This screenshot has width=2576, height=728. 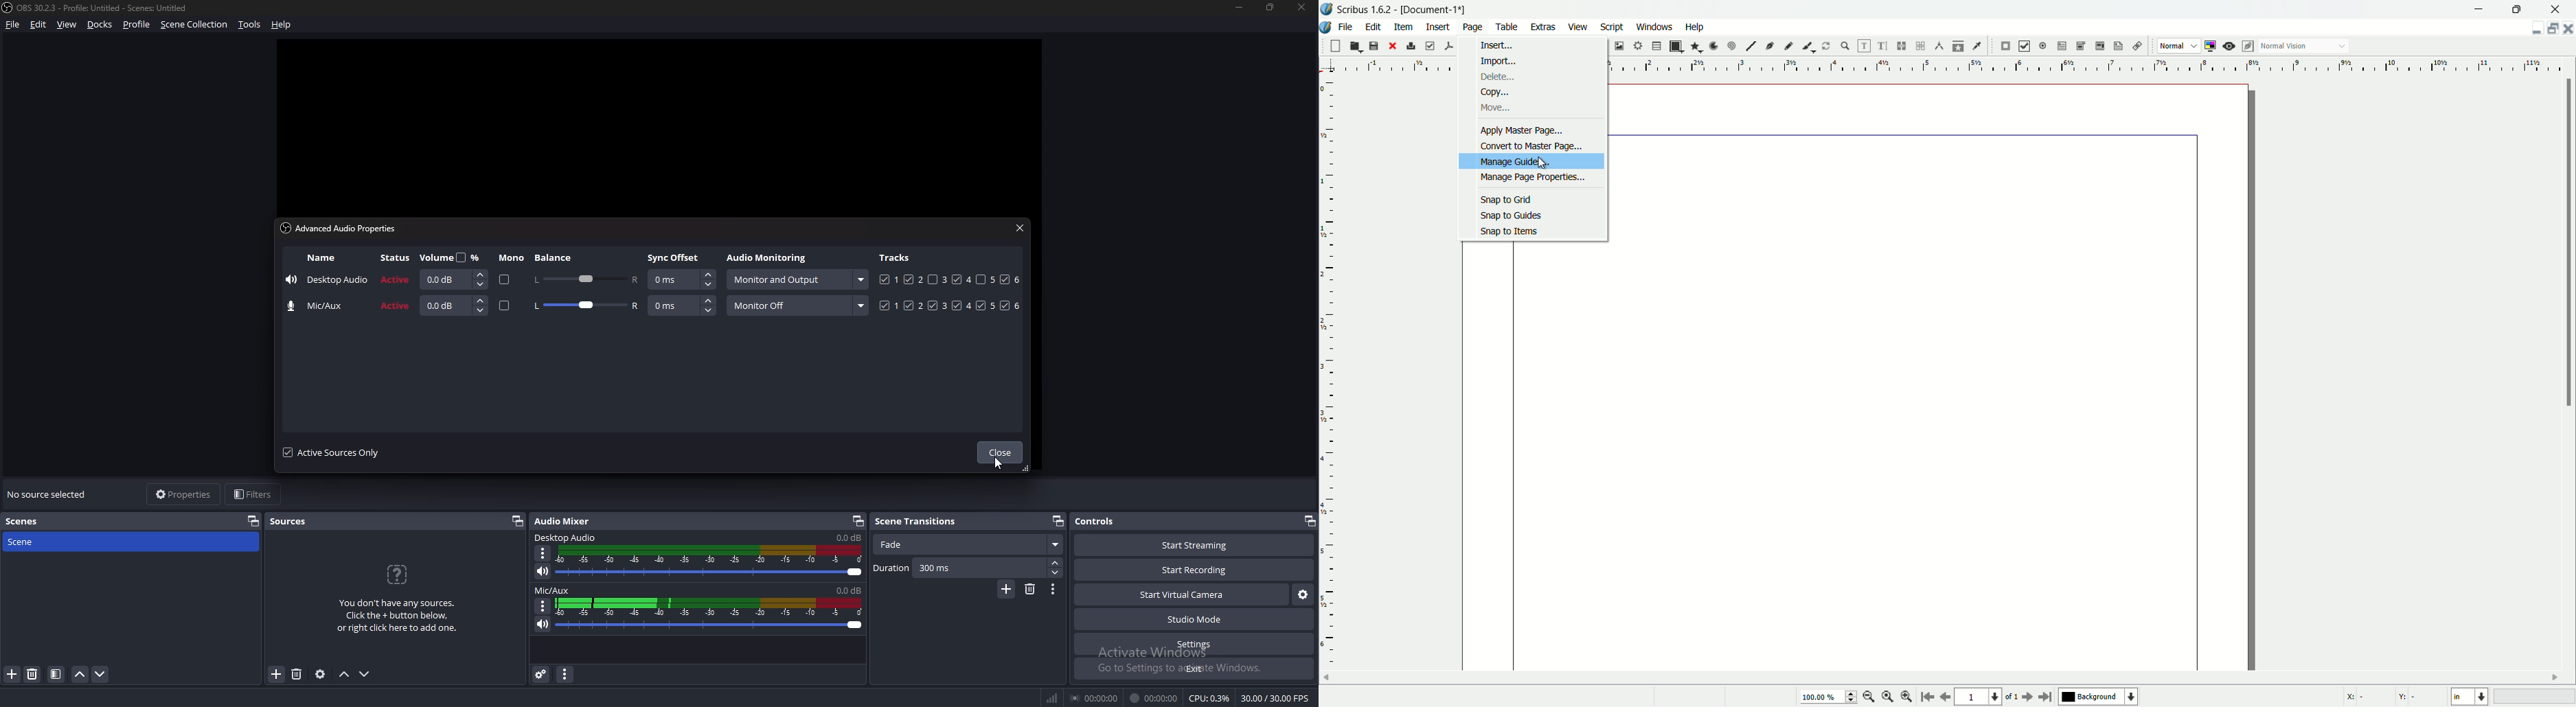 I want to click on save as pdf, so click(x=1449, y=45).